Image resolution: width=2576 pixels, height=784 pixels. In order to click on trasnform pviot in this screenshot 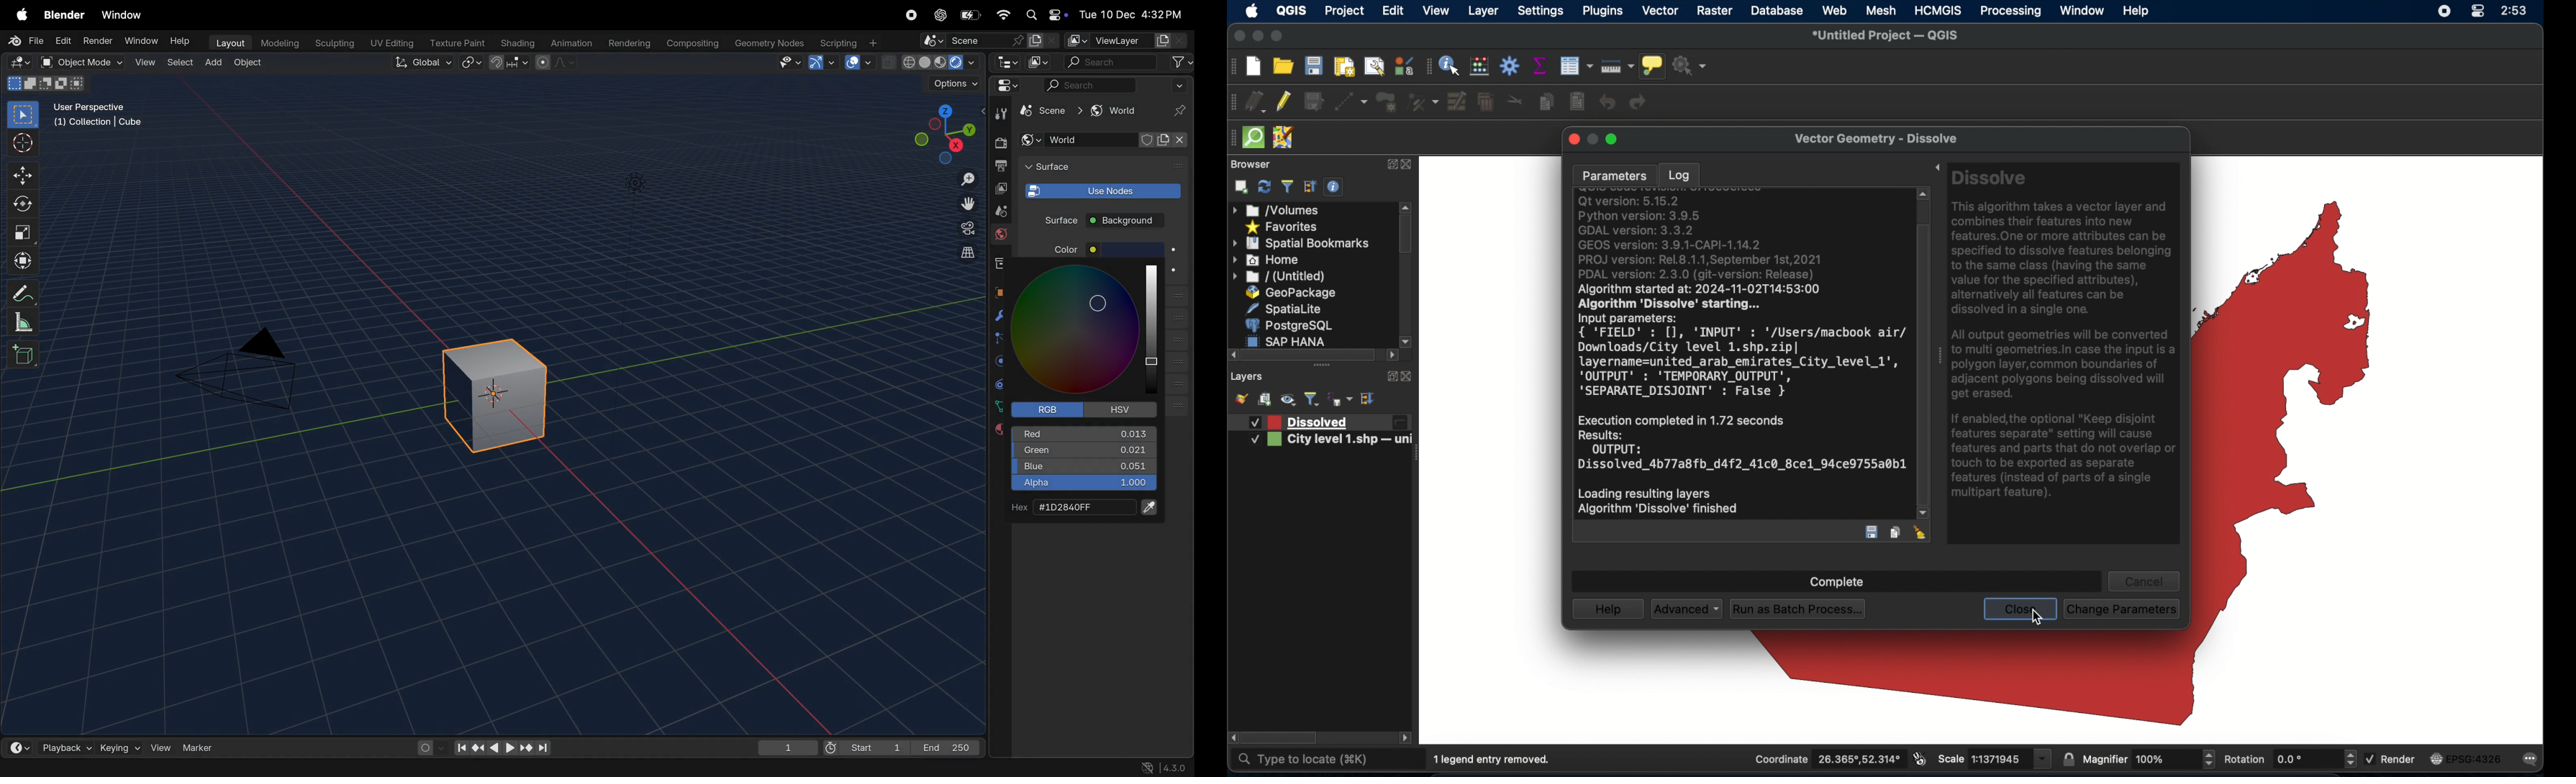, I will do `click(473, 62)`.